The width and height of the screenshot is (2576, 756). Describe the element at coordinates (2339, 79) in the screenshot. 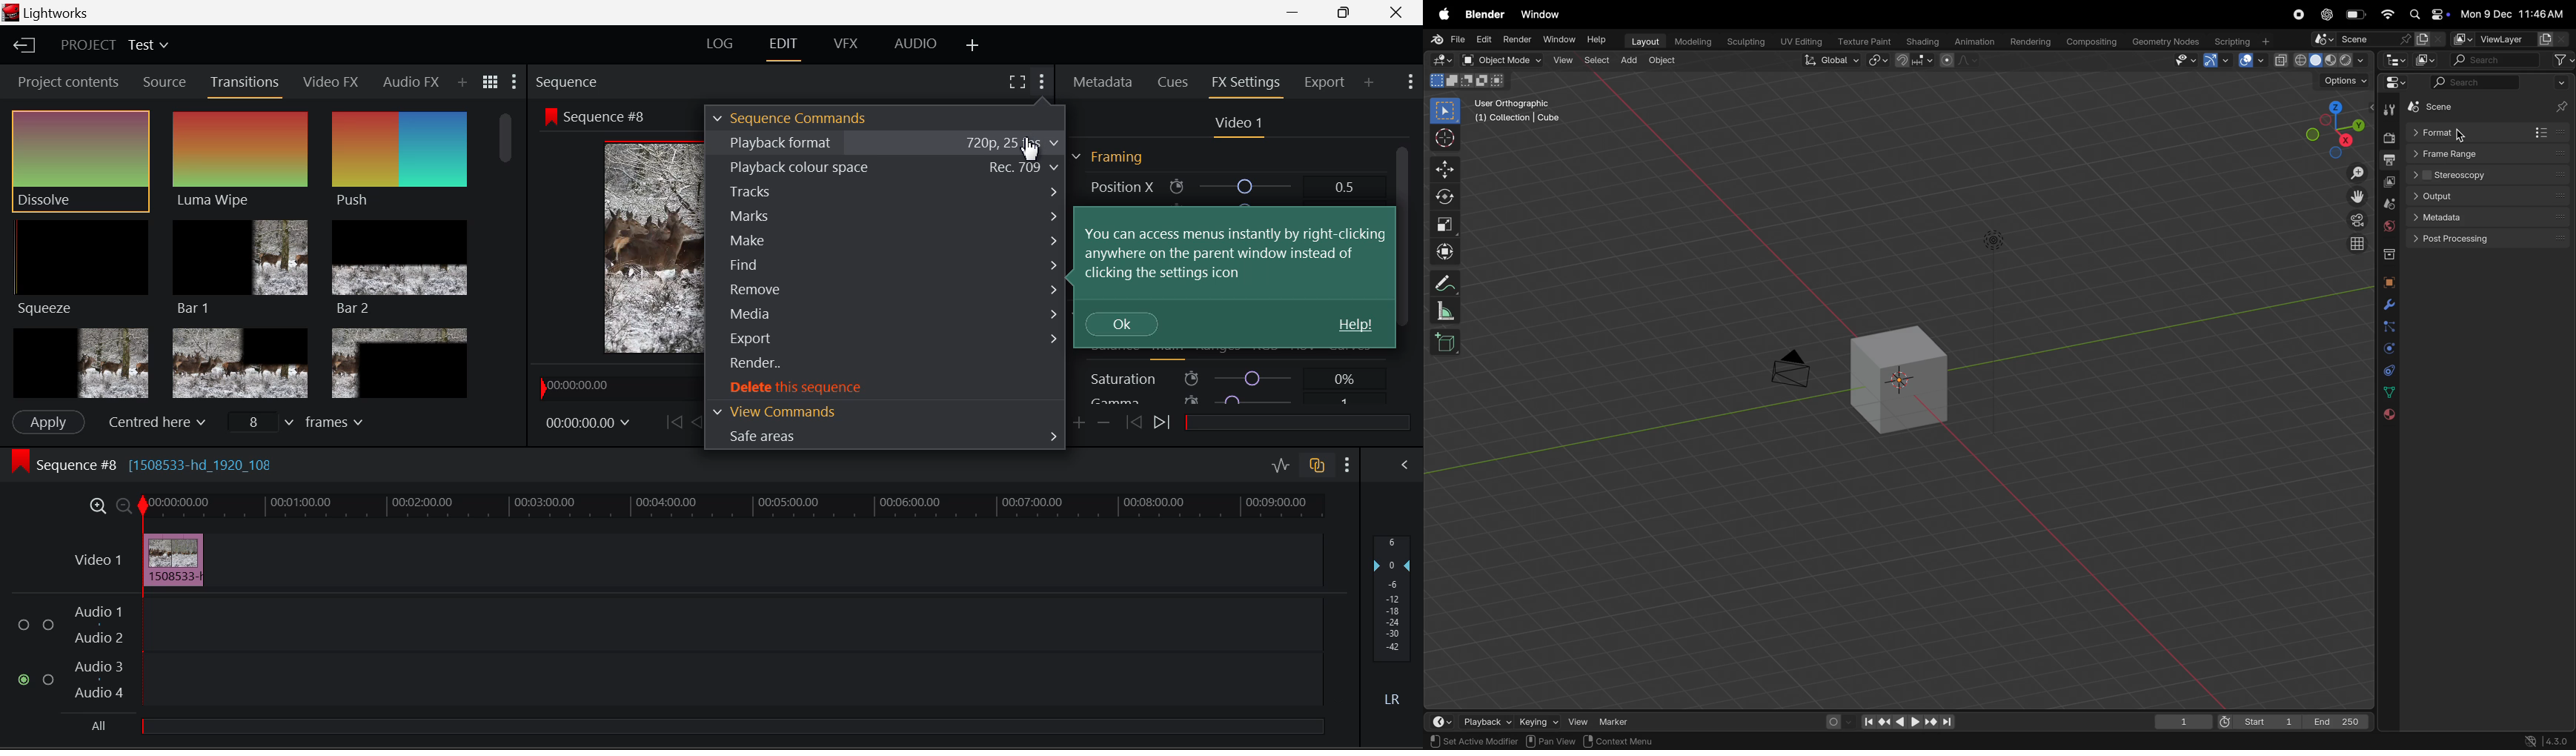

I see `options` at that location.